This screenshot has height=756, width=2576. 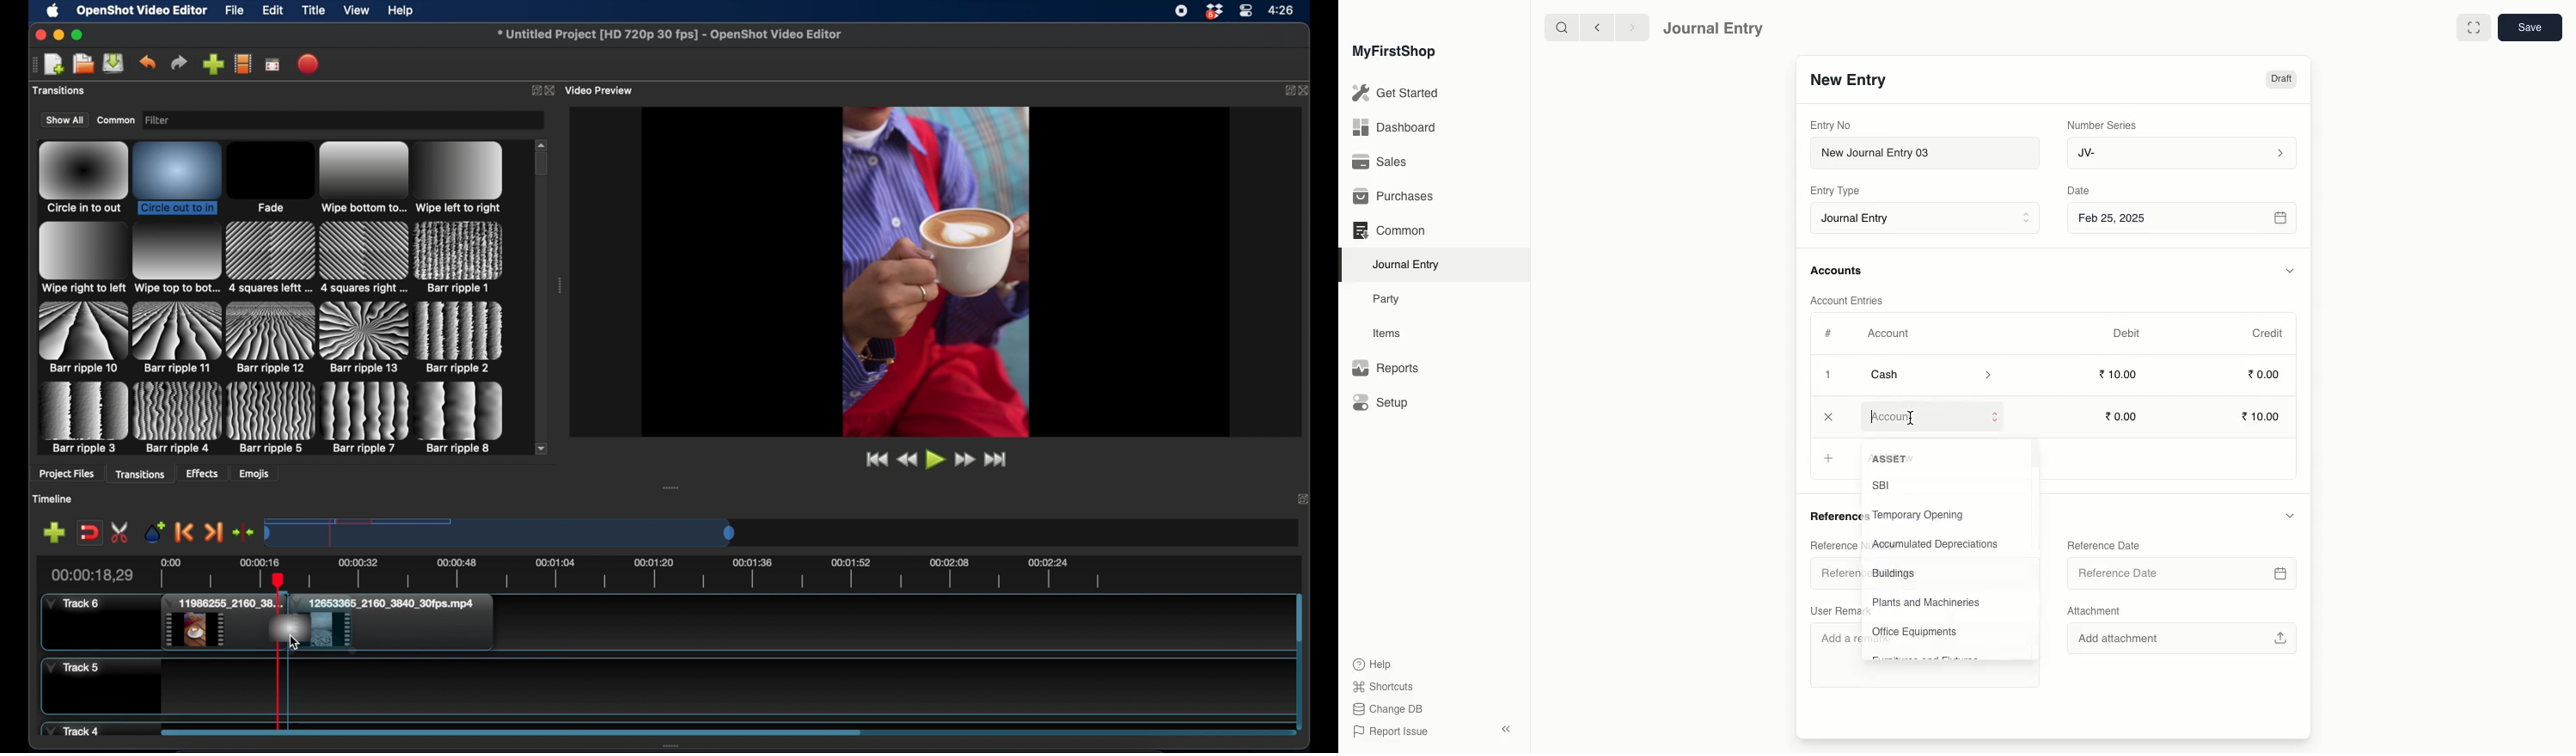 I want to click on effects, so click(x=203, y=473).